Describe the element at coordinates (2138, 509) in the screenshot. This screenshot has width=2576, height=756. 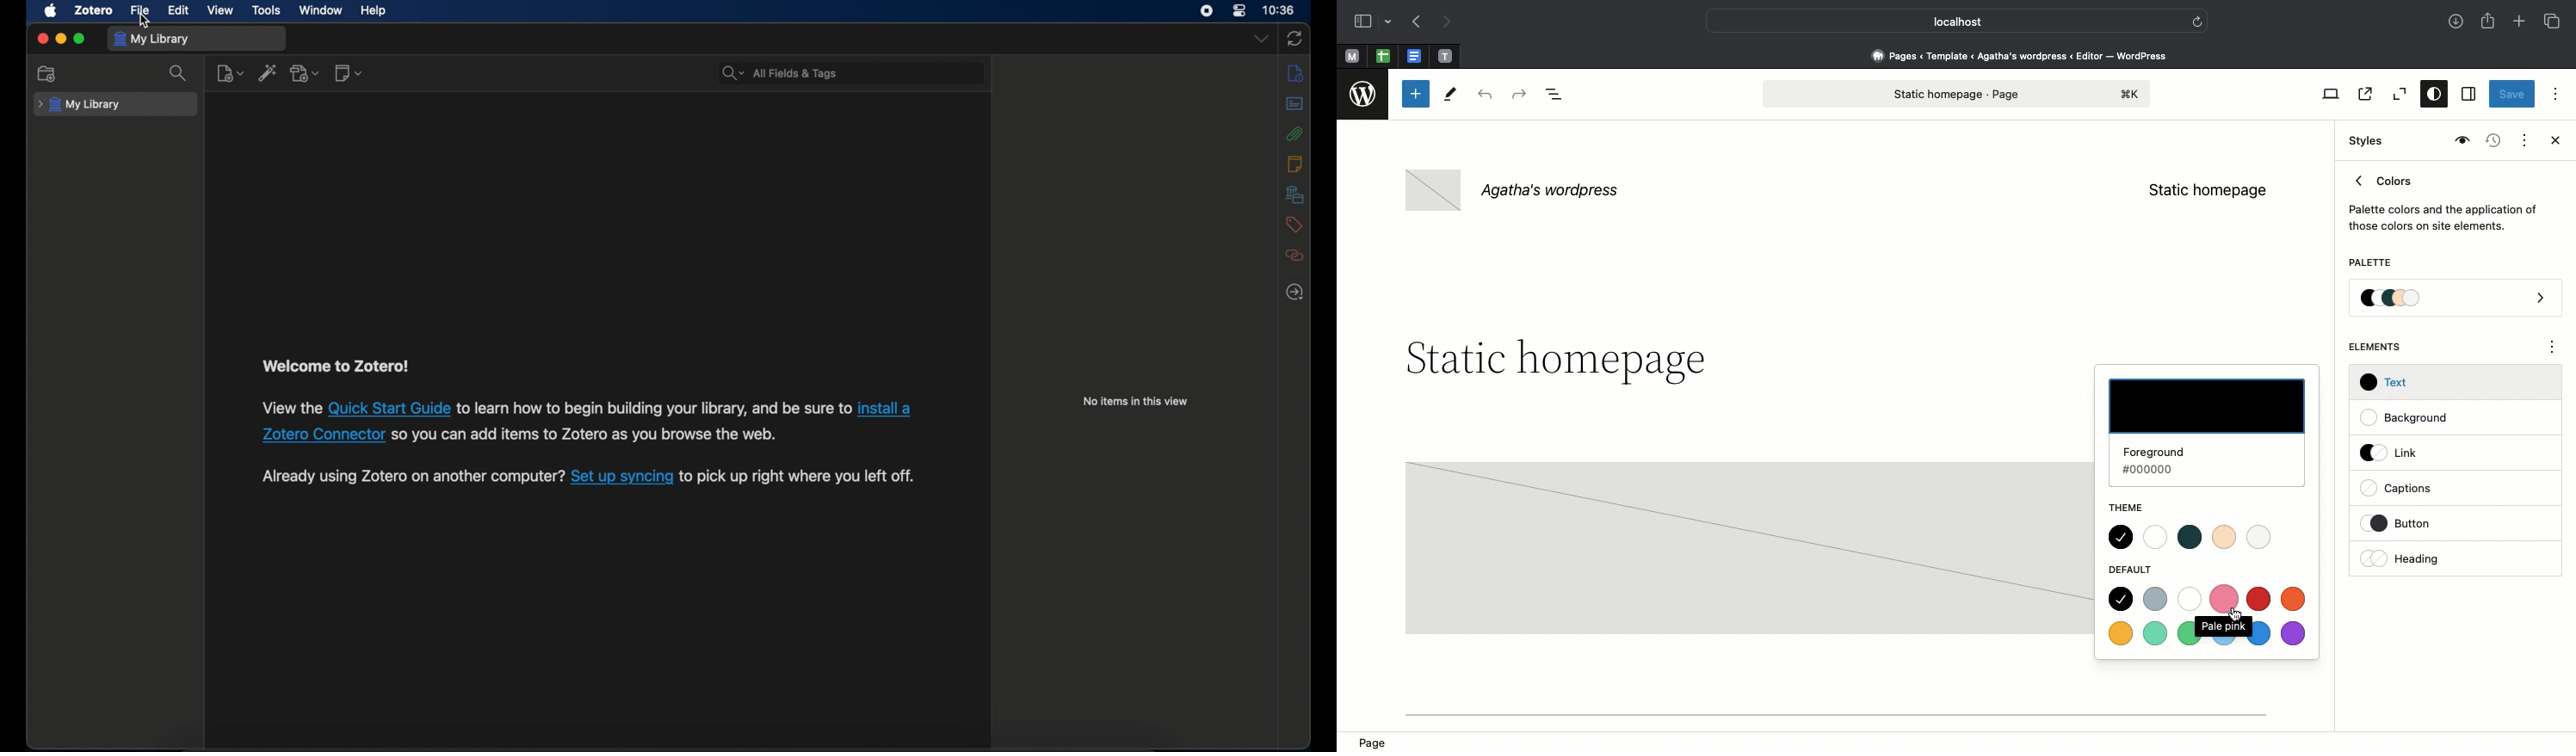
I see `Theme` at that location.